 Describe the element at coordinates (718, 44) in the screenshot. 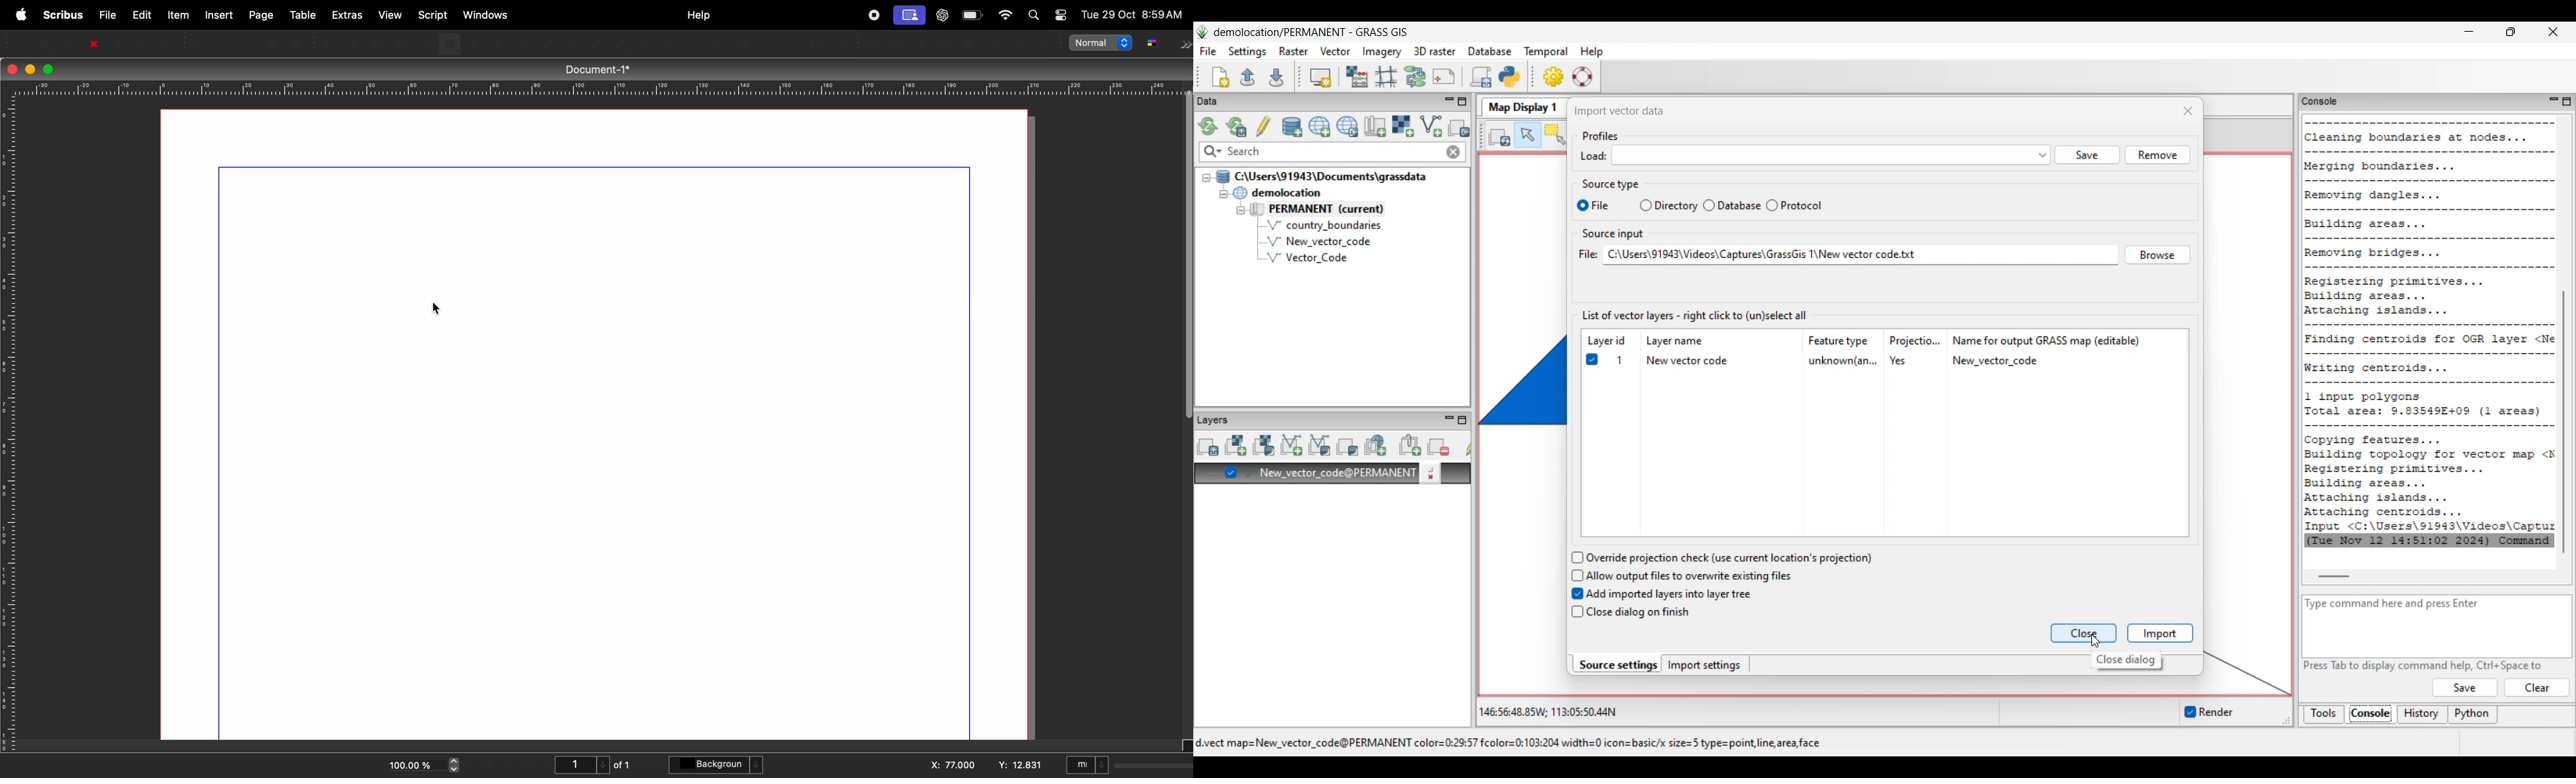

I see `edit text with story editor` at that location.